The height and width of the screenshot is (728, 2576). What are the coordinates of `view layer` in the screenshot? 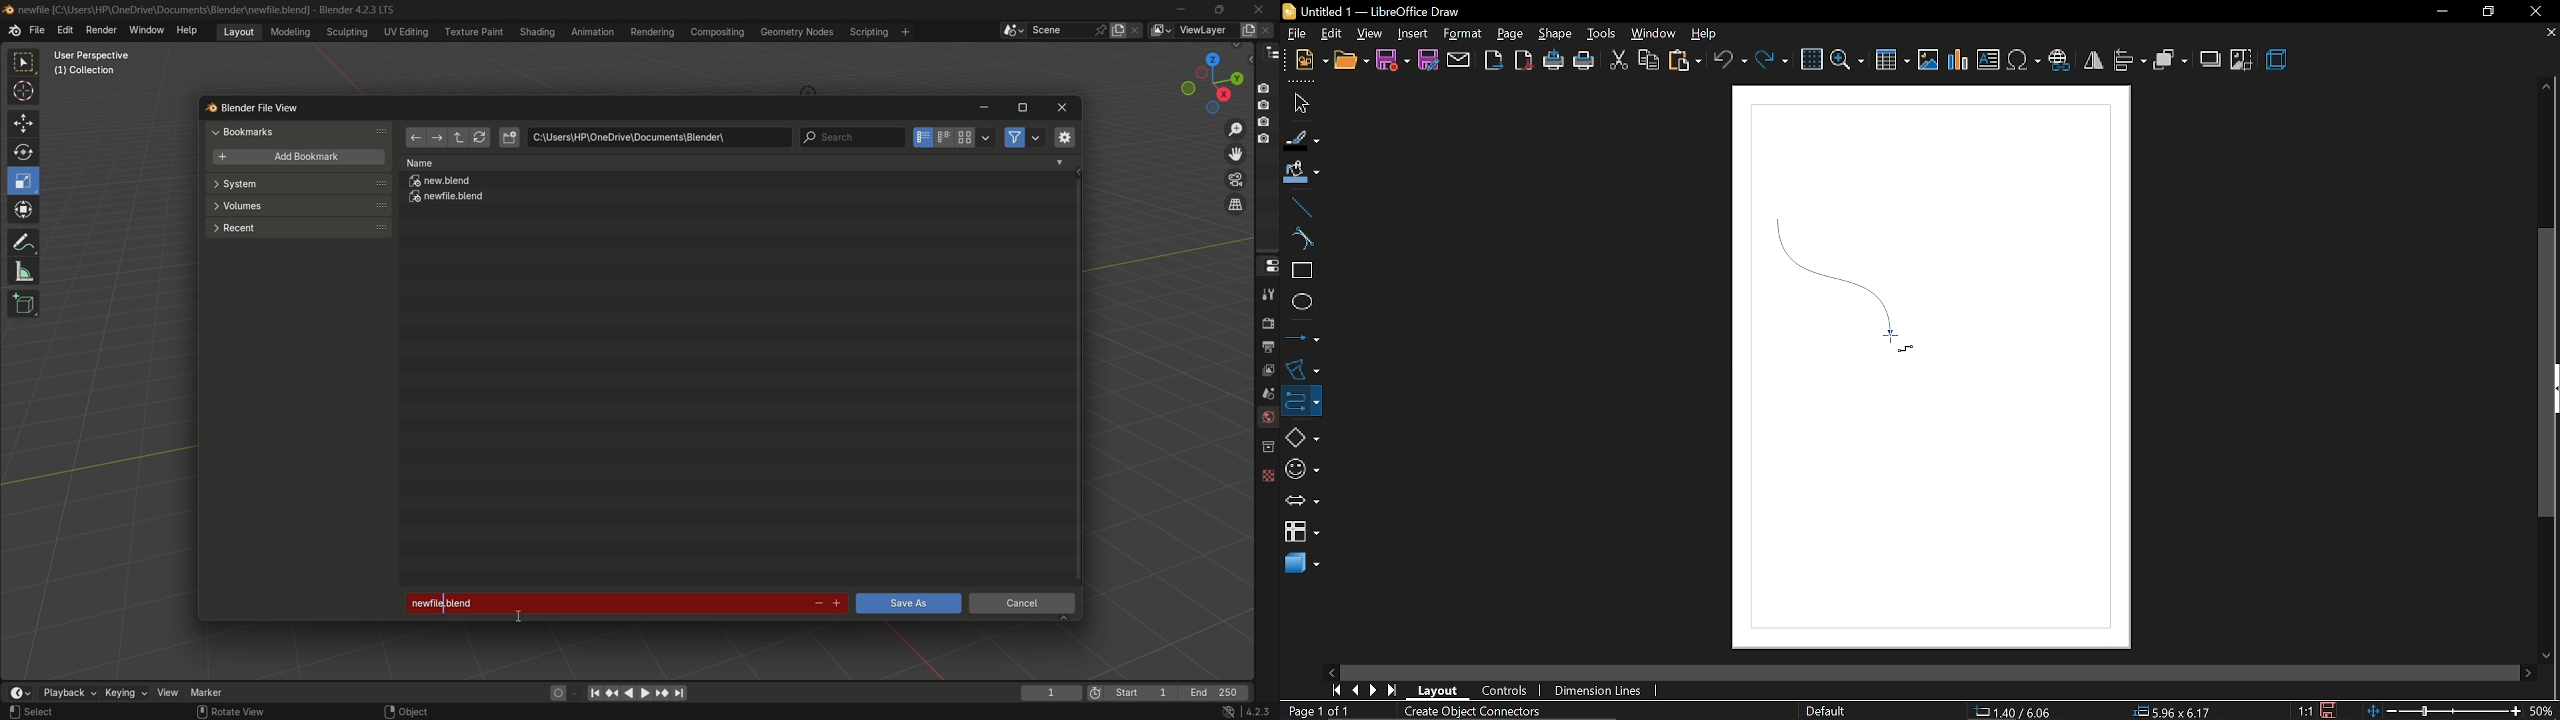 It's located at (1267, 369).